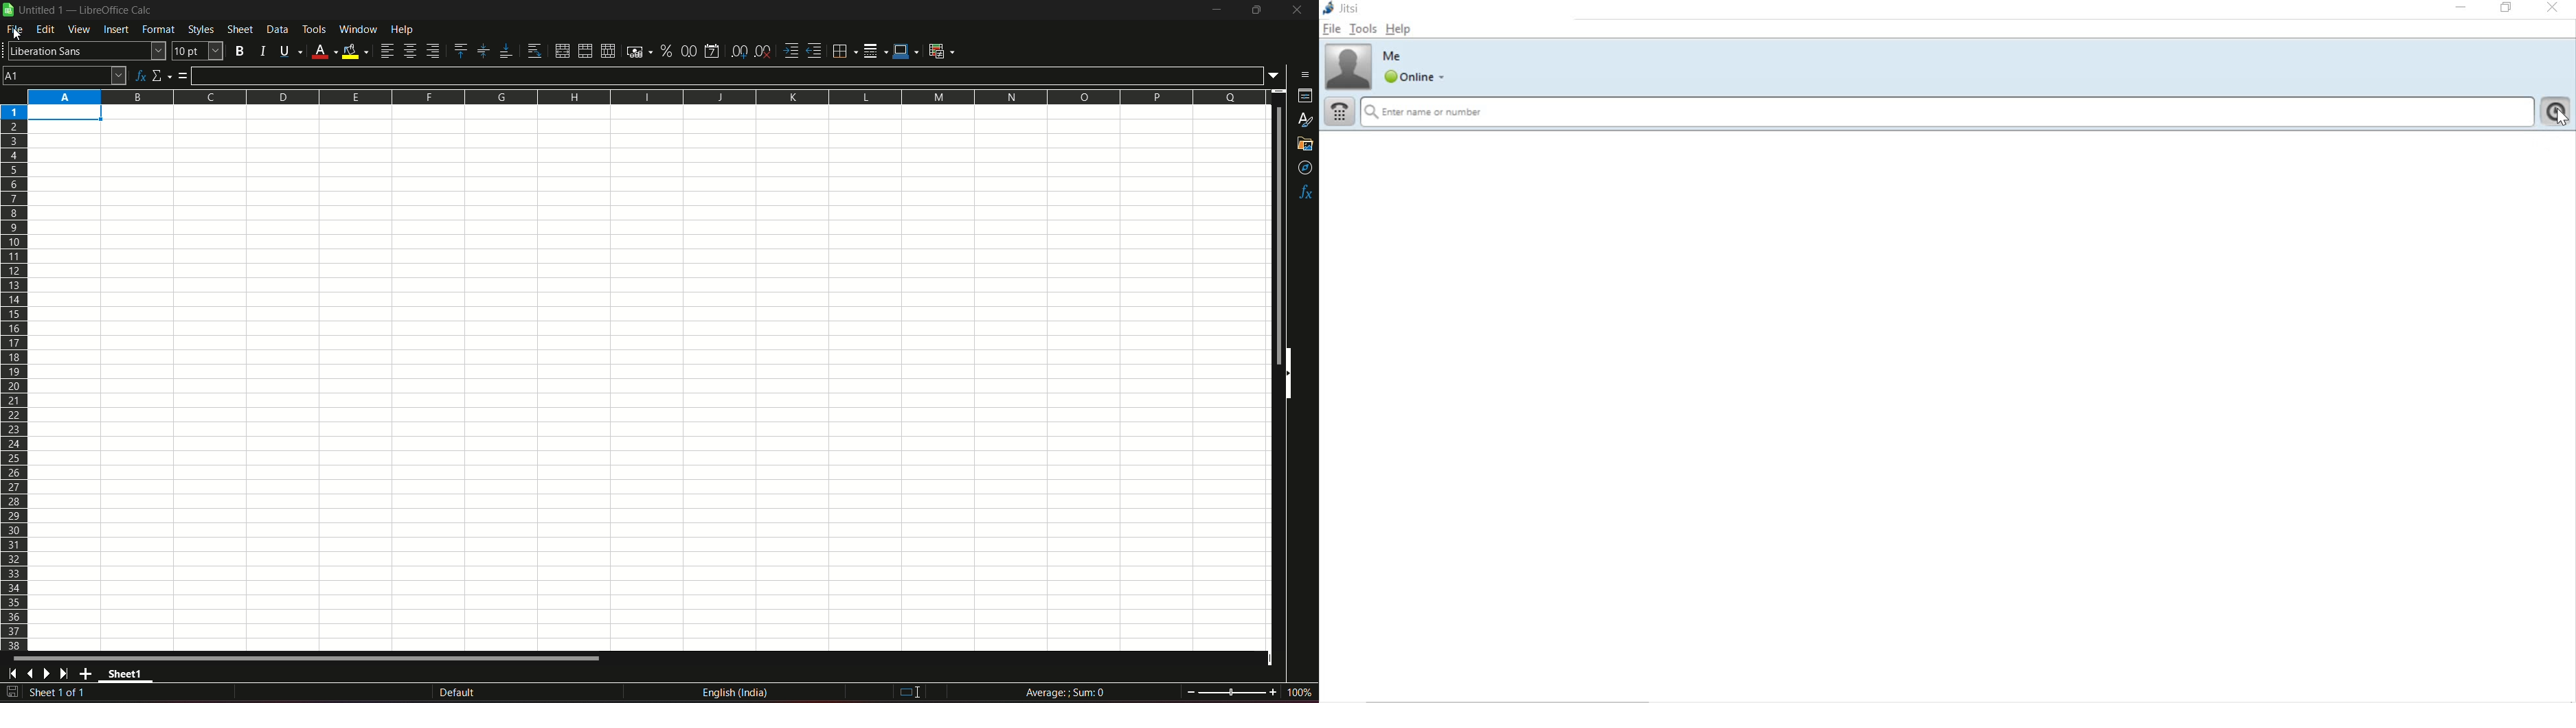 The width and height of the screenshot is (2576, 728). What do you see at coordinates (714, 50) in the screenshot?
I see `format as date` at bounding box center [714, 50].